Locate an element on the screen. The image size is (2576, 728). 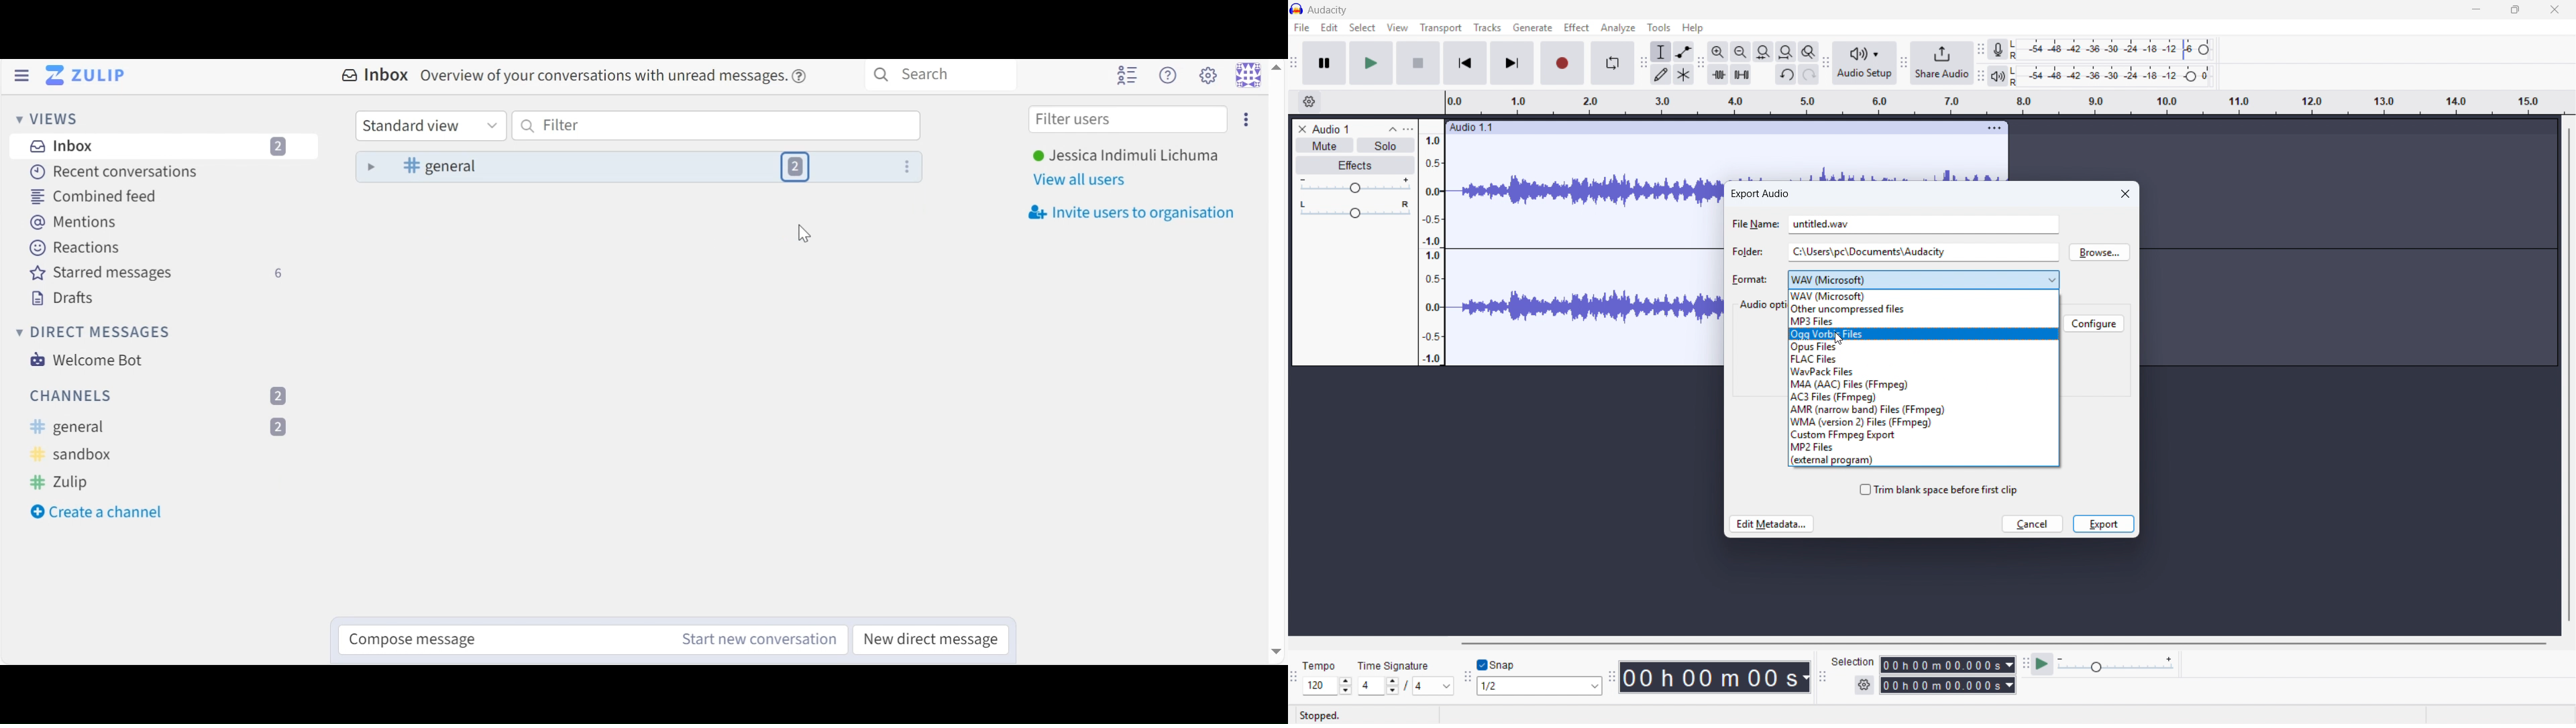
Drafts is located at coordinates (72, 300).